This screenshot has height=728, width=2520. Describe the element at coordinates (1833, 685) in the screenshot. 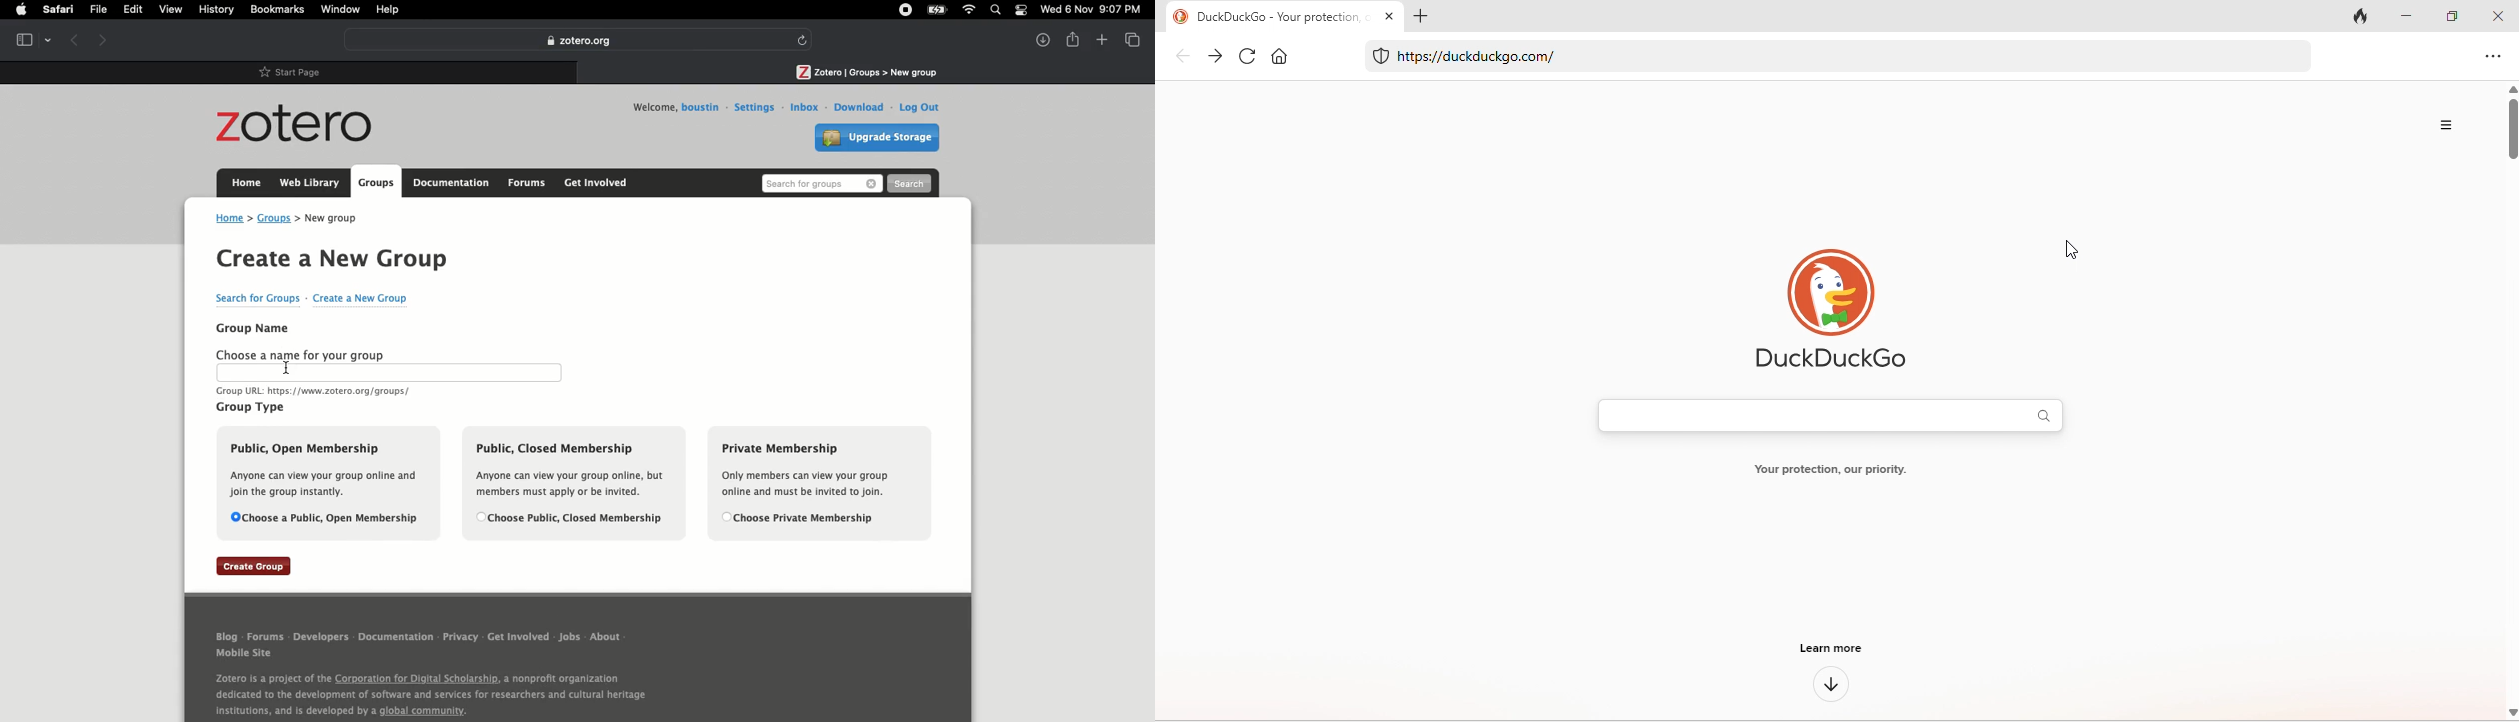

I see `down arrow` at that location.